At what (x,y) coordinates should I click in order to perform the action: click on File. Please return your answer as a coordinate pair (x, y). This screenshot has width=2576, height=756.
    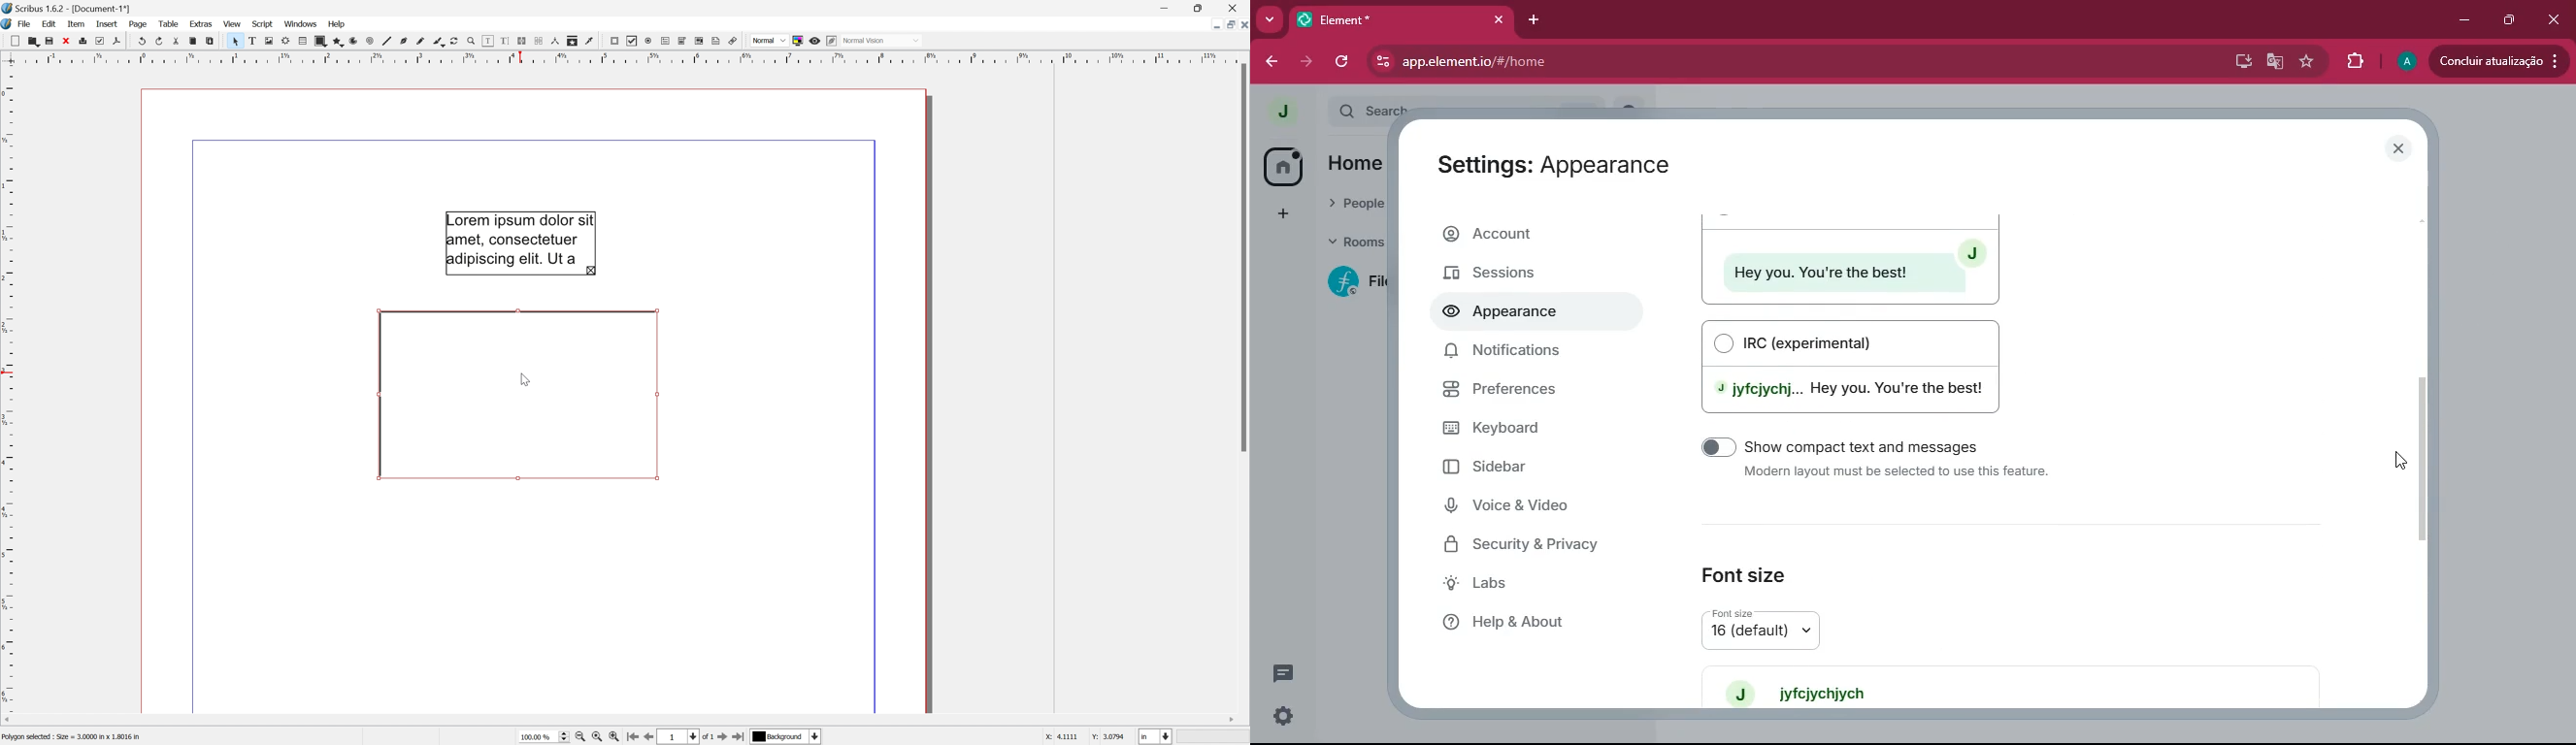
    Looking at the image, I should click on (22, 23).